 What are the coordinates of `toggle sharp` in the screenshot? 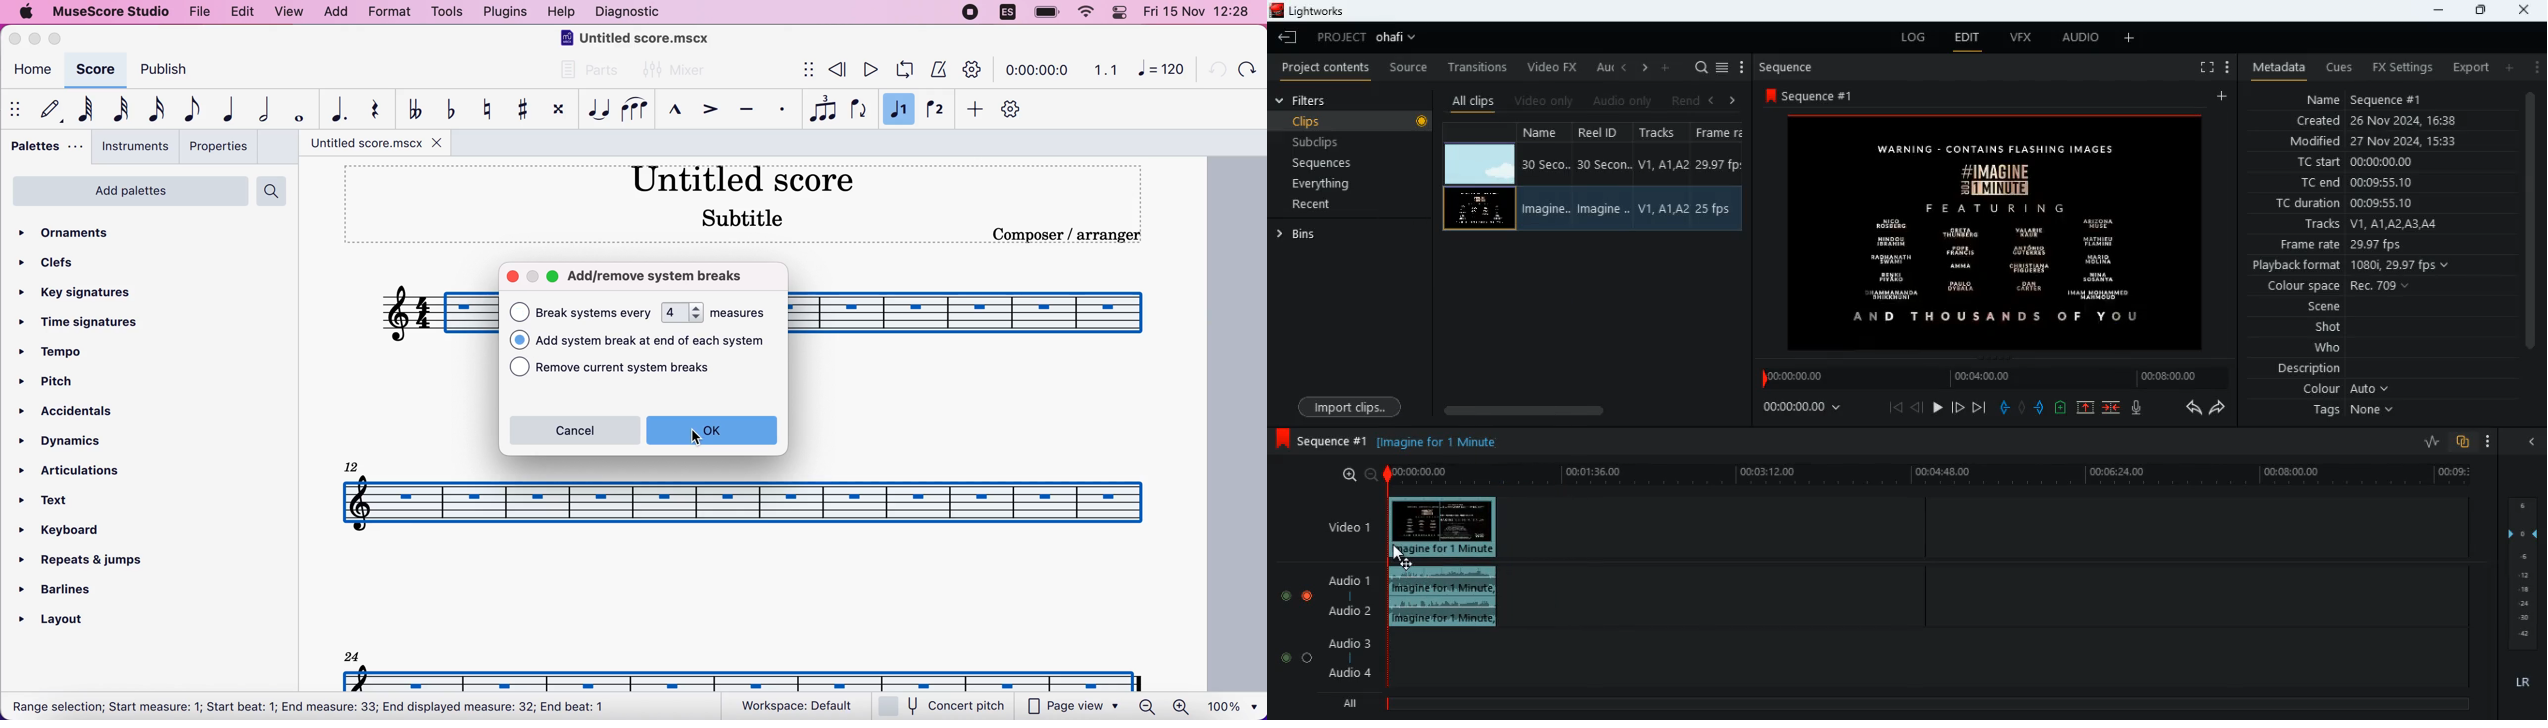 It's located at (521, 110).